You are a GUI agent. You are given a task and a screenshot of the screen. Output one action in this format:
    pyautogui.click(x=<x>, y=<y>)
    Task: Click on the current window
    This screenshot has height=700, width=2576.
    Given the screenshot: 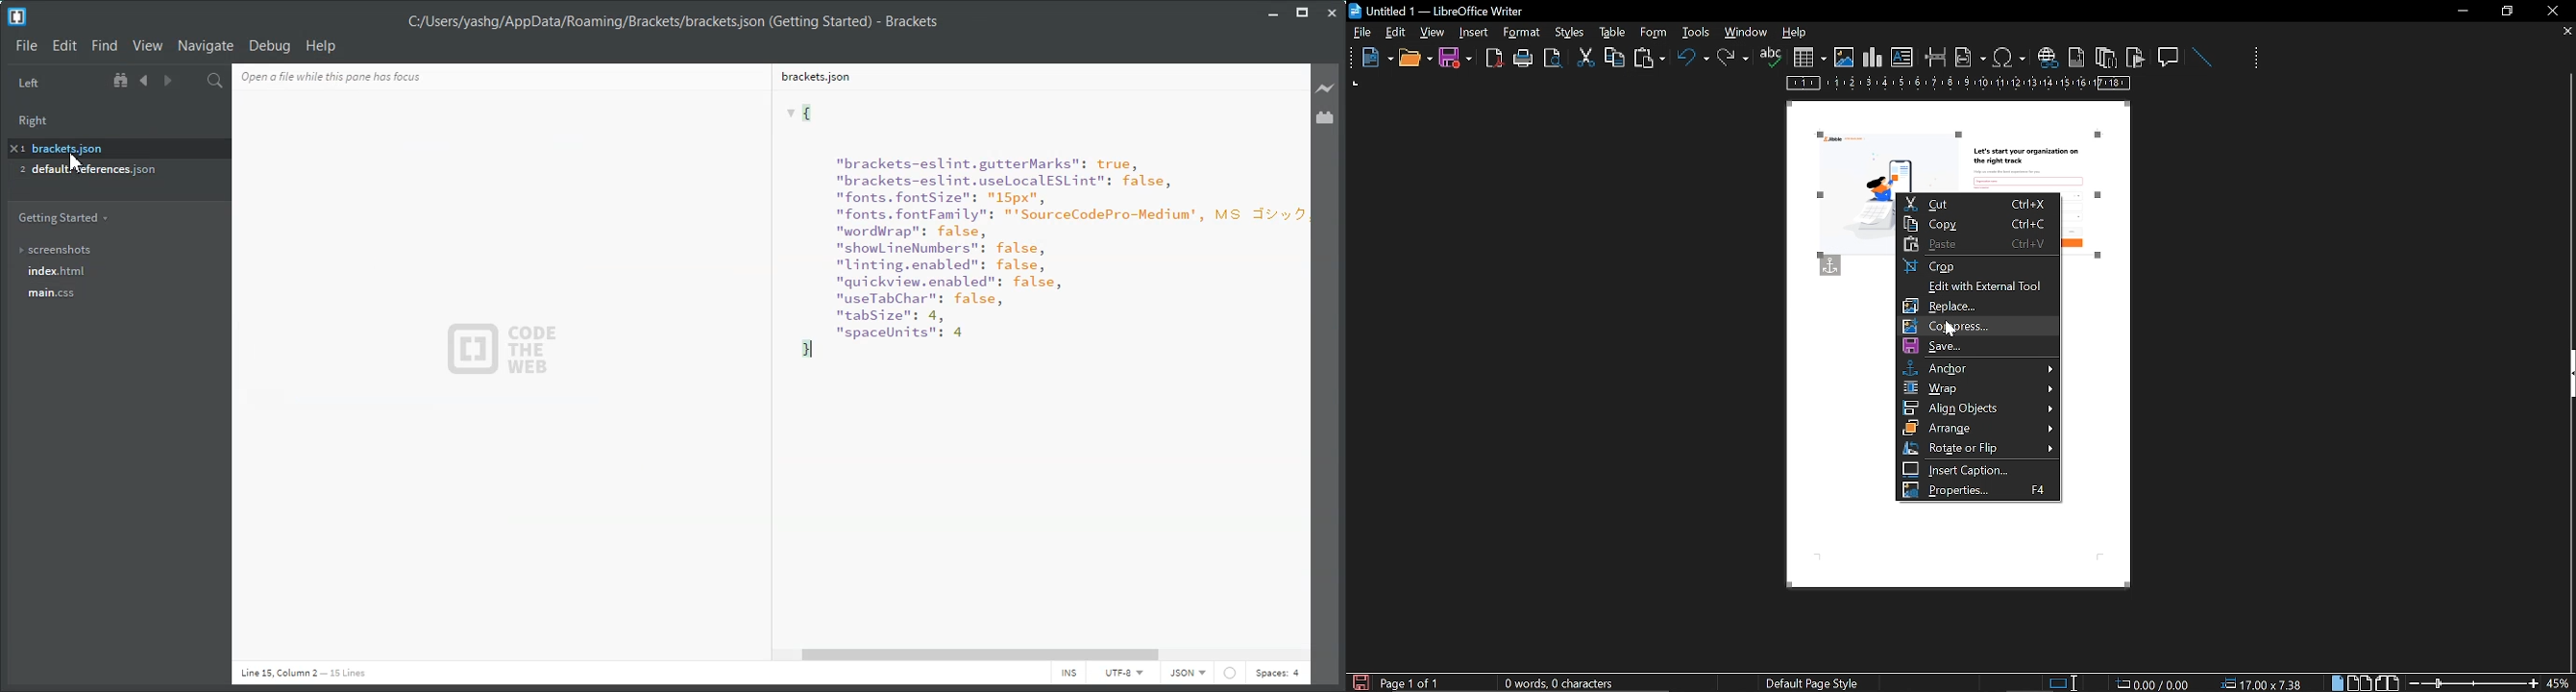 What is the action you would take?
    pyautogui.click(x=1439, y=10)
    